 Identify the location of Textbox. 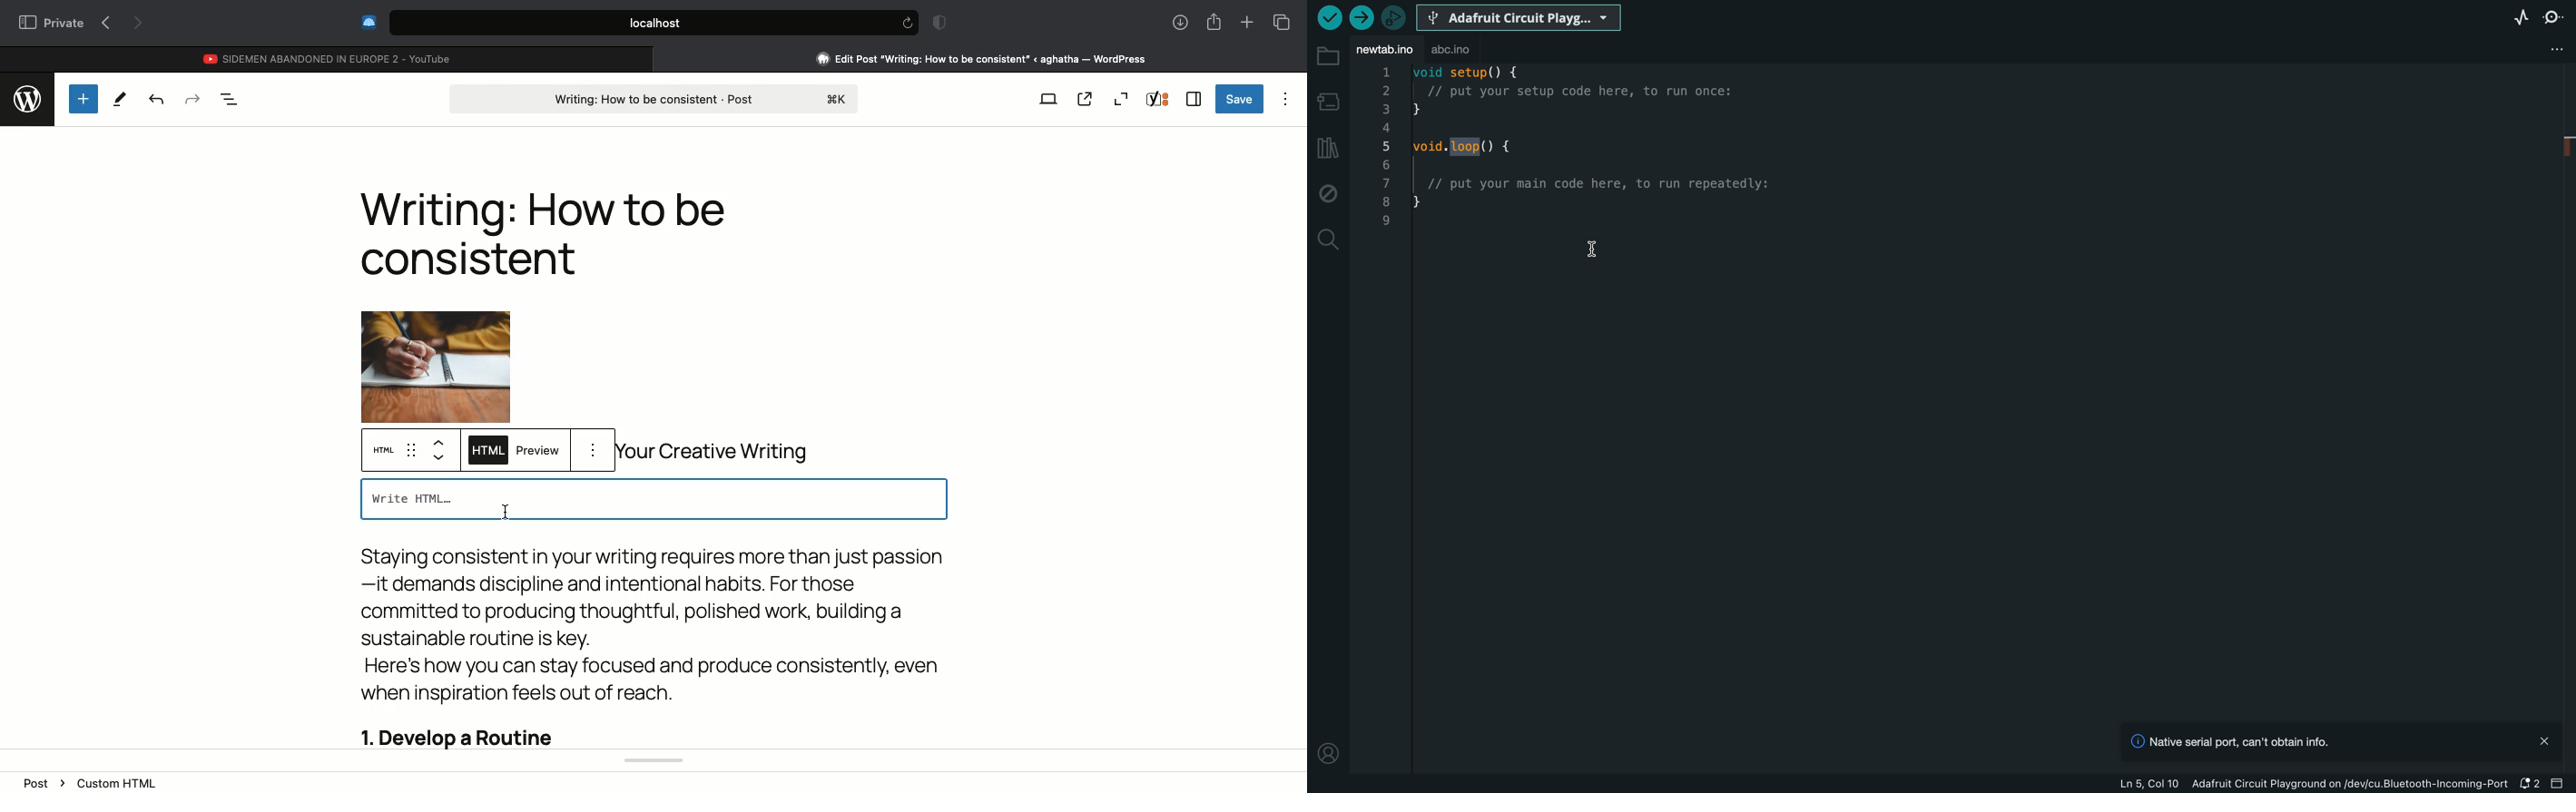
(653, 500).